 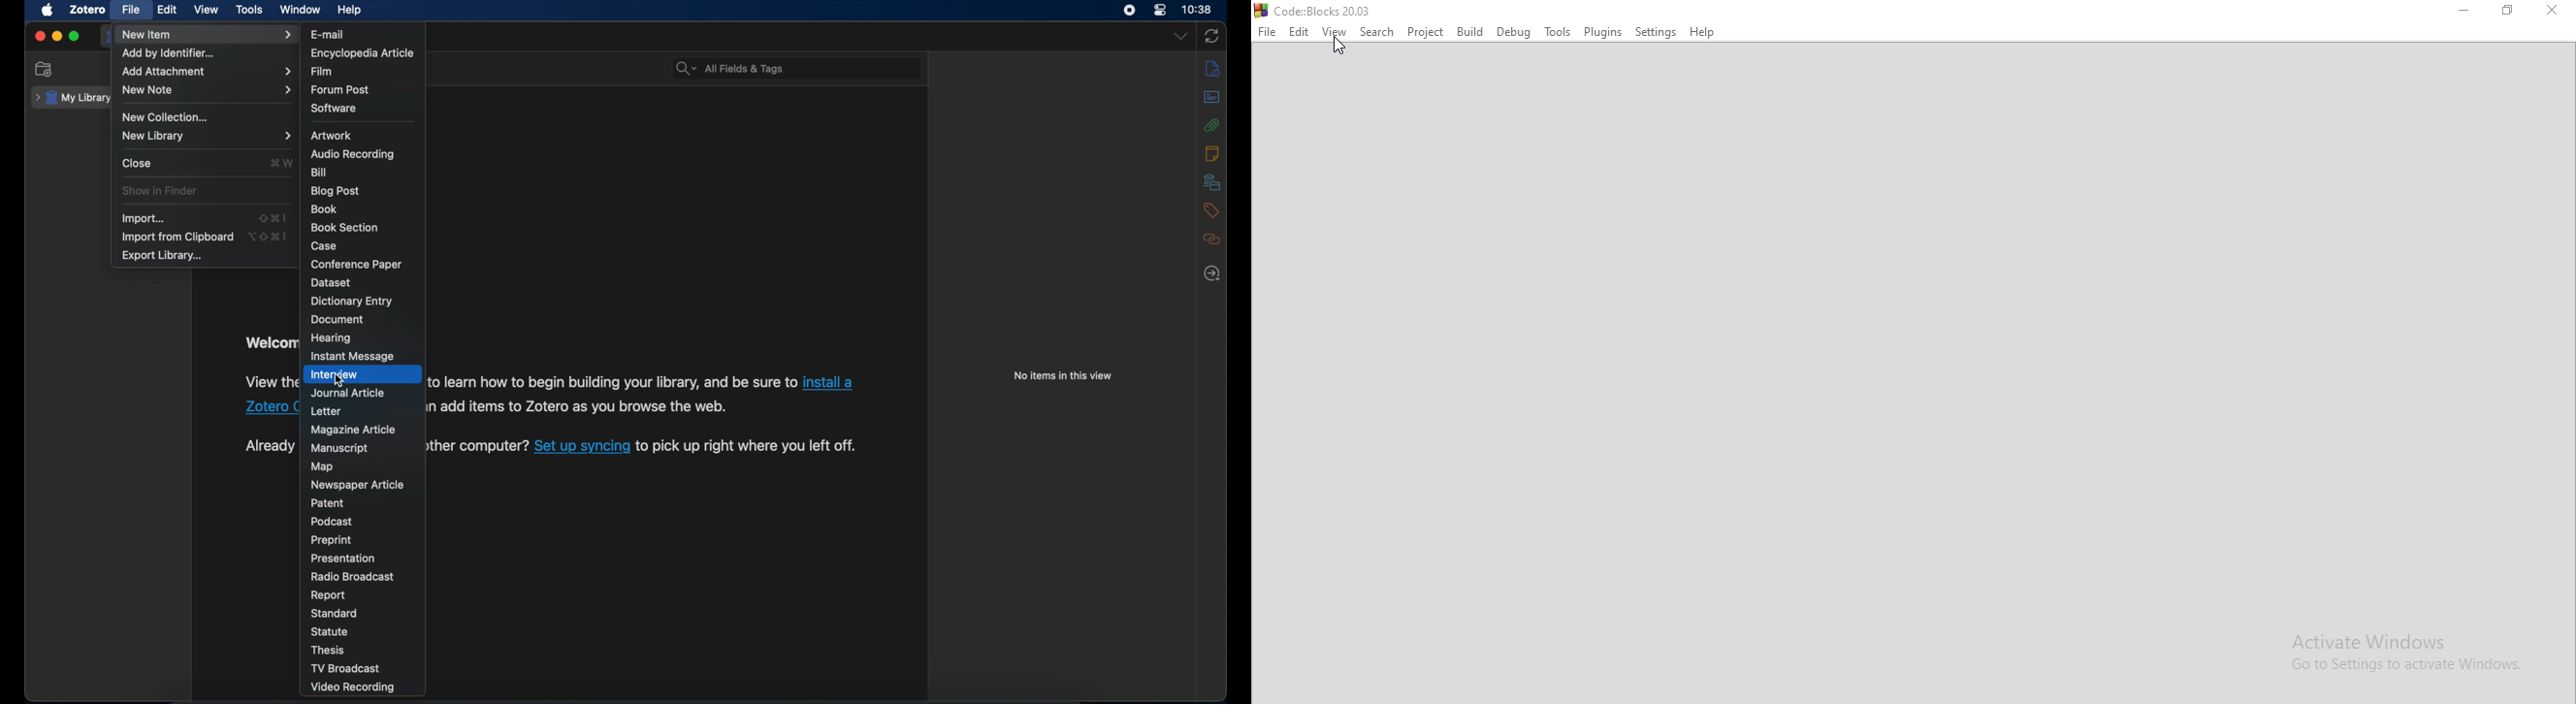 I want to click on presentation, so click(x=344, y=558).